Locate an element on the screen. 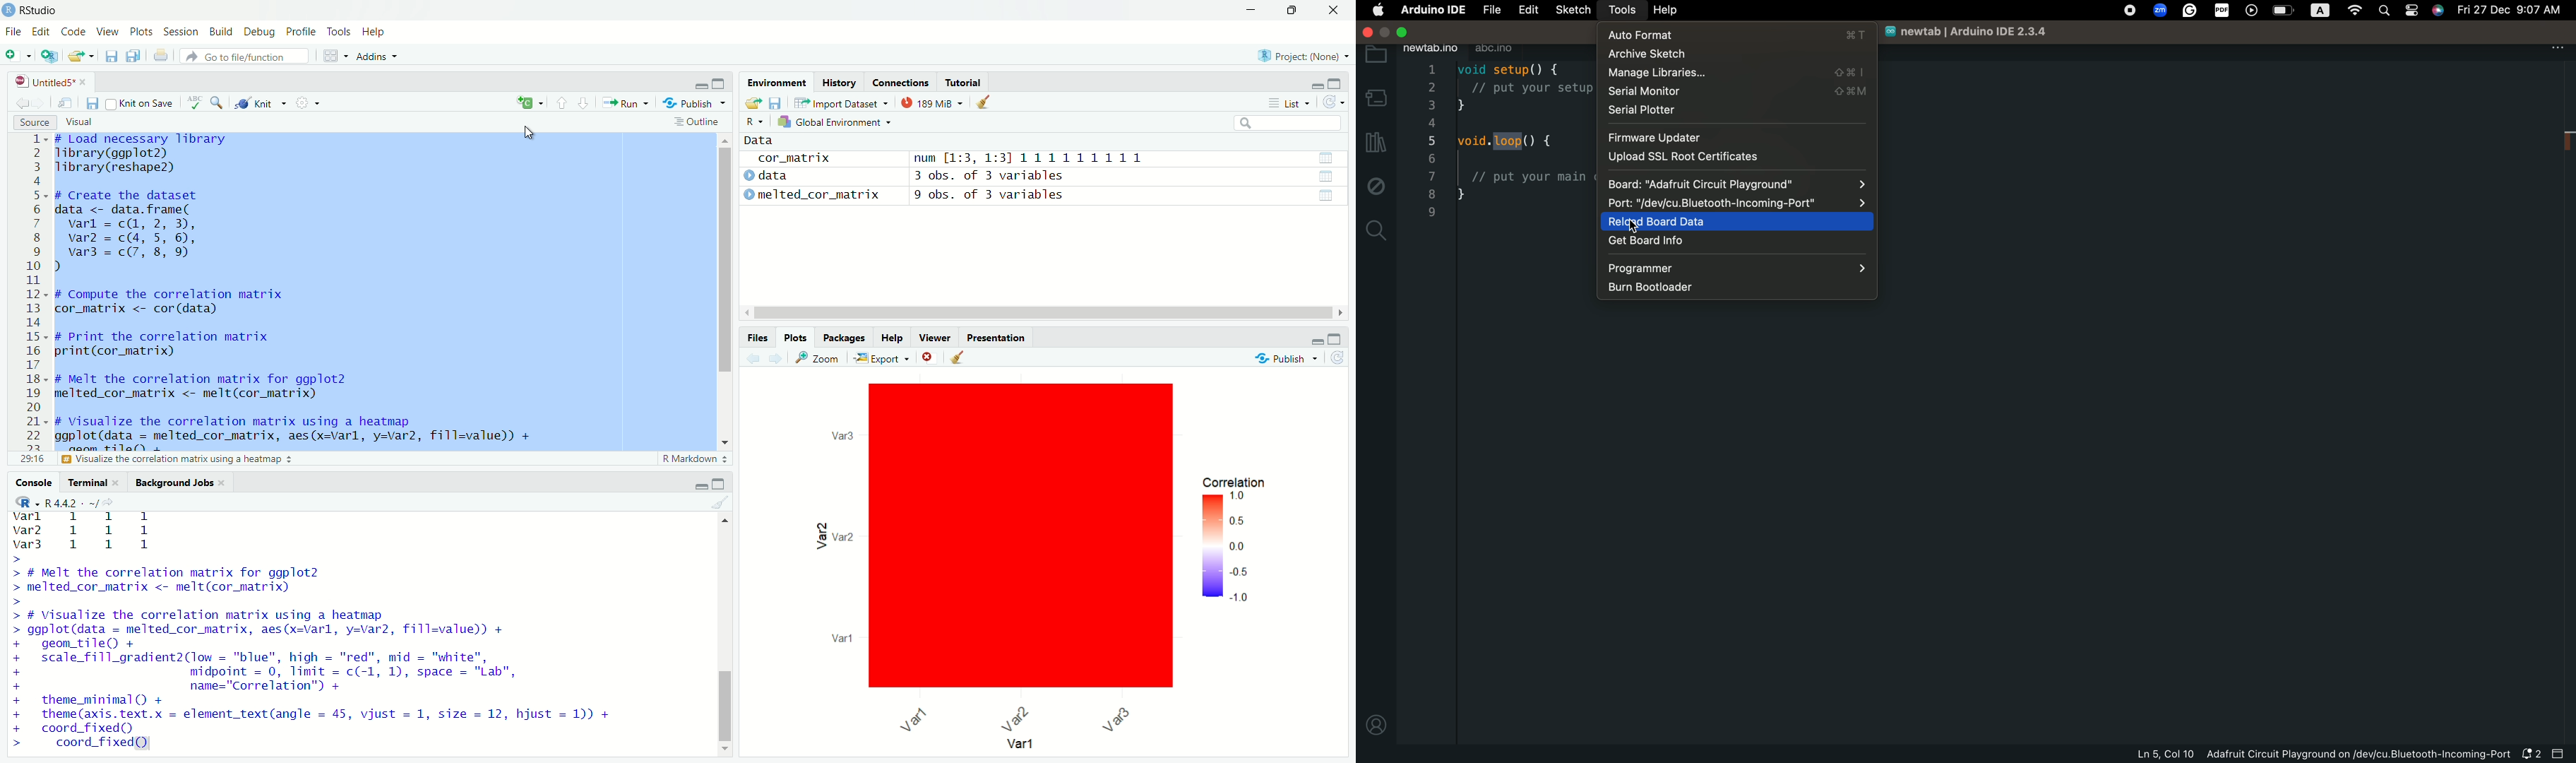 This screenshot has width=2576, height=784. tutorial is located at coordinates (965, 81).